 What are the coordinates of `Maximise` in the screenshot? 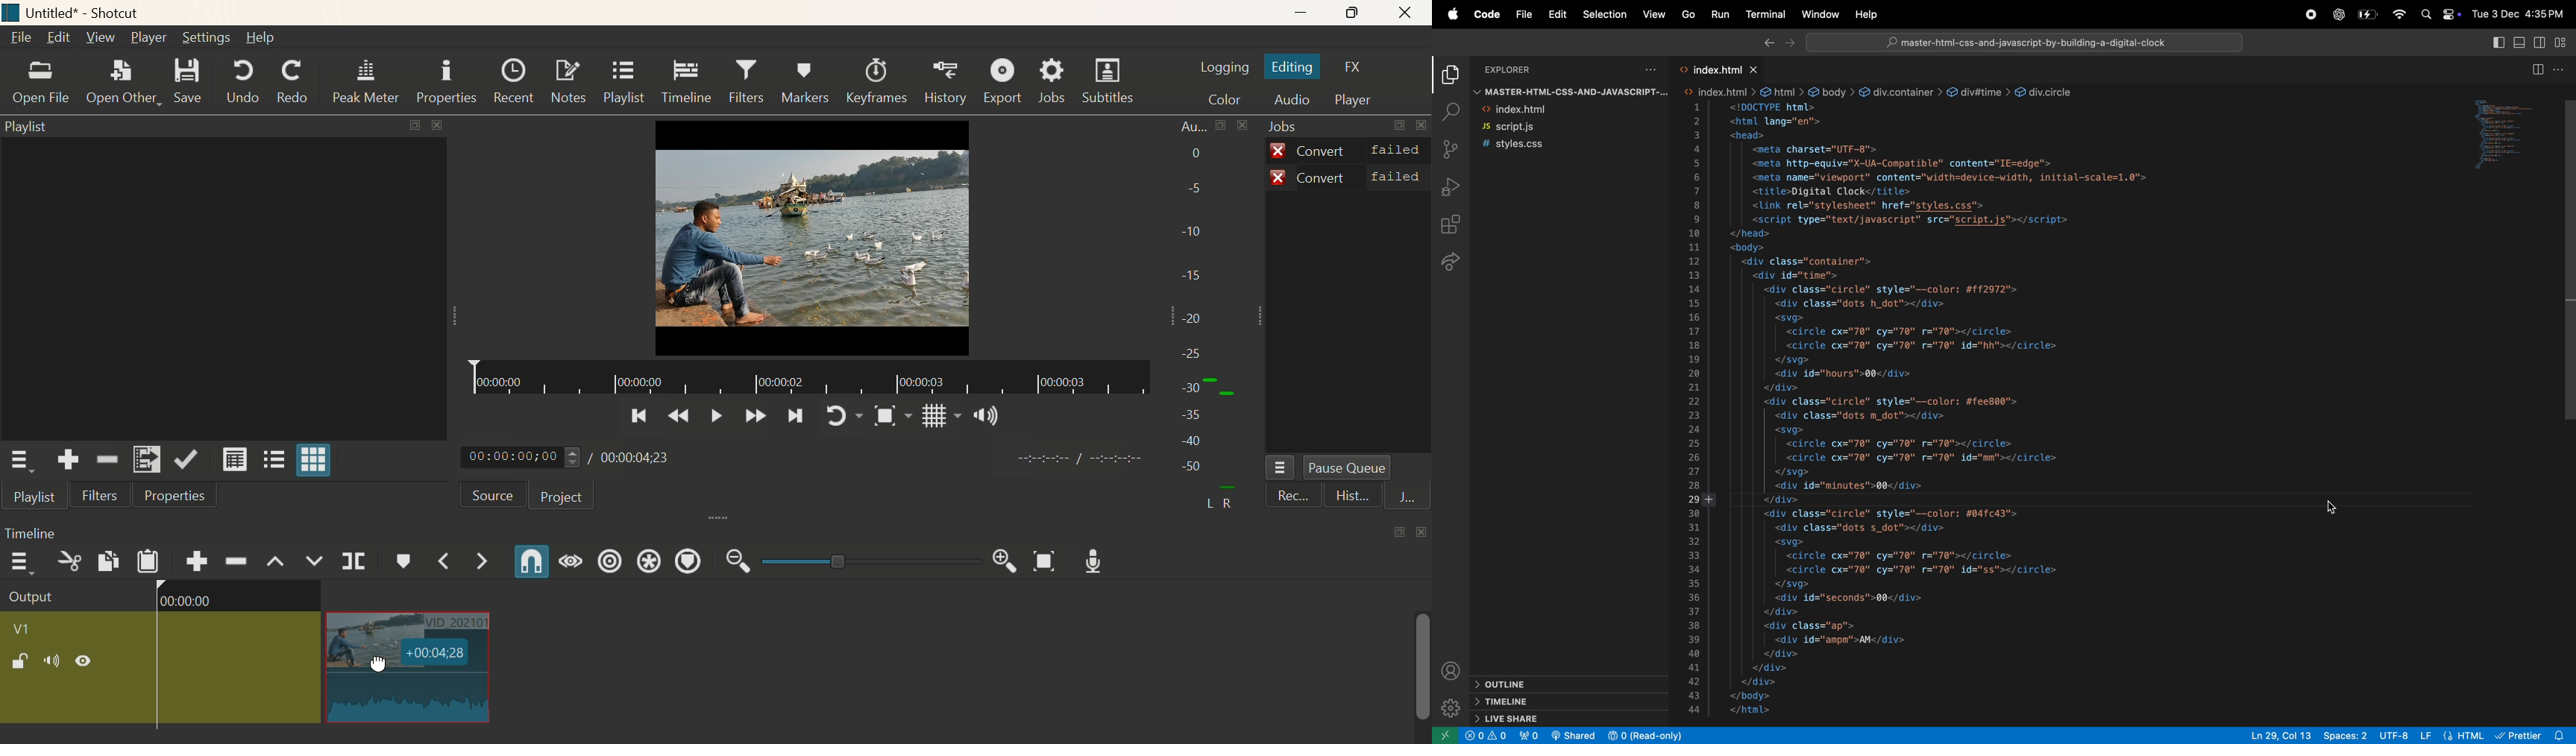 It's located at (1359, 13).